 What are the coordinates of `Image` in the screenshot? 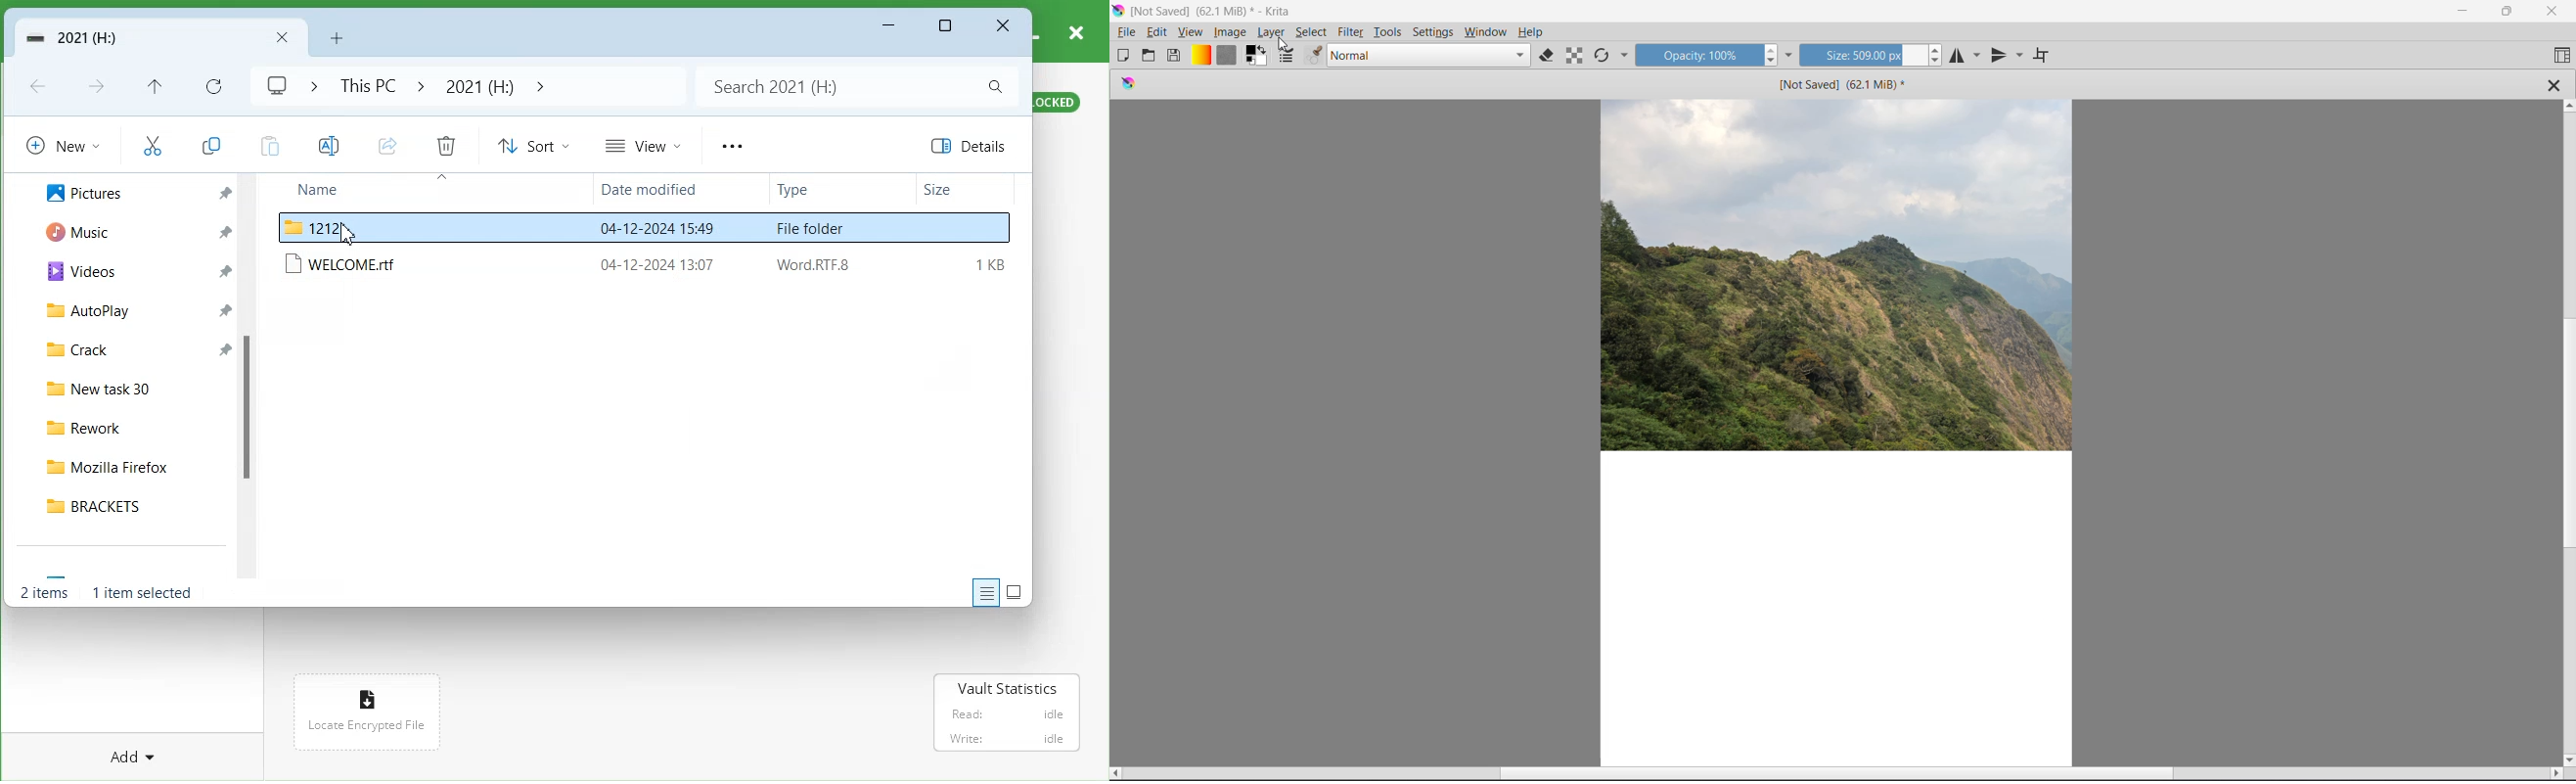 It's located at (1231, 31).